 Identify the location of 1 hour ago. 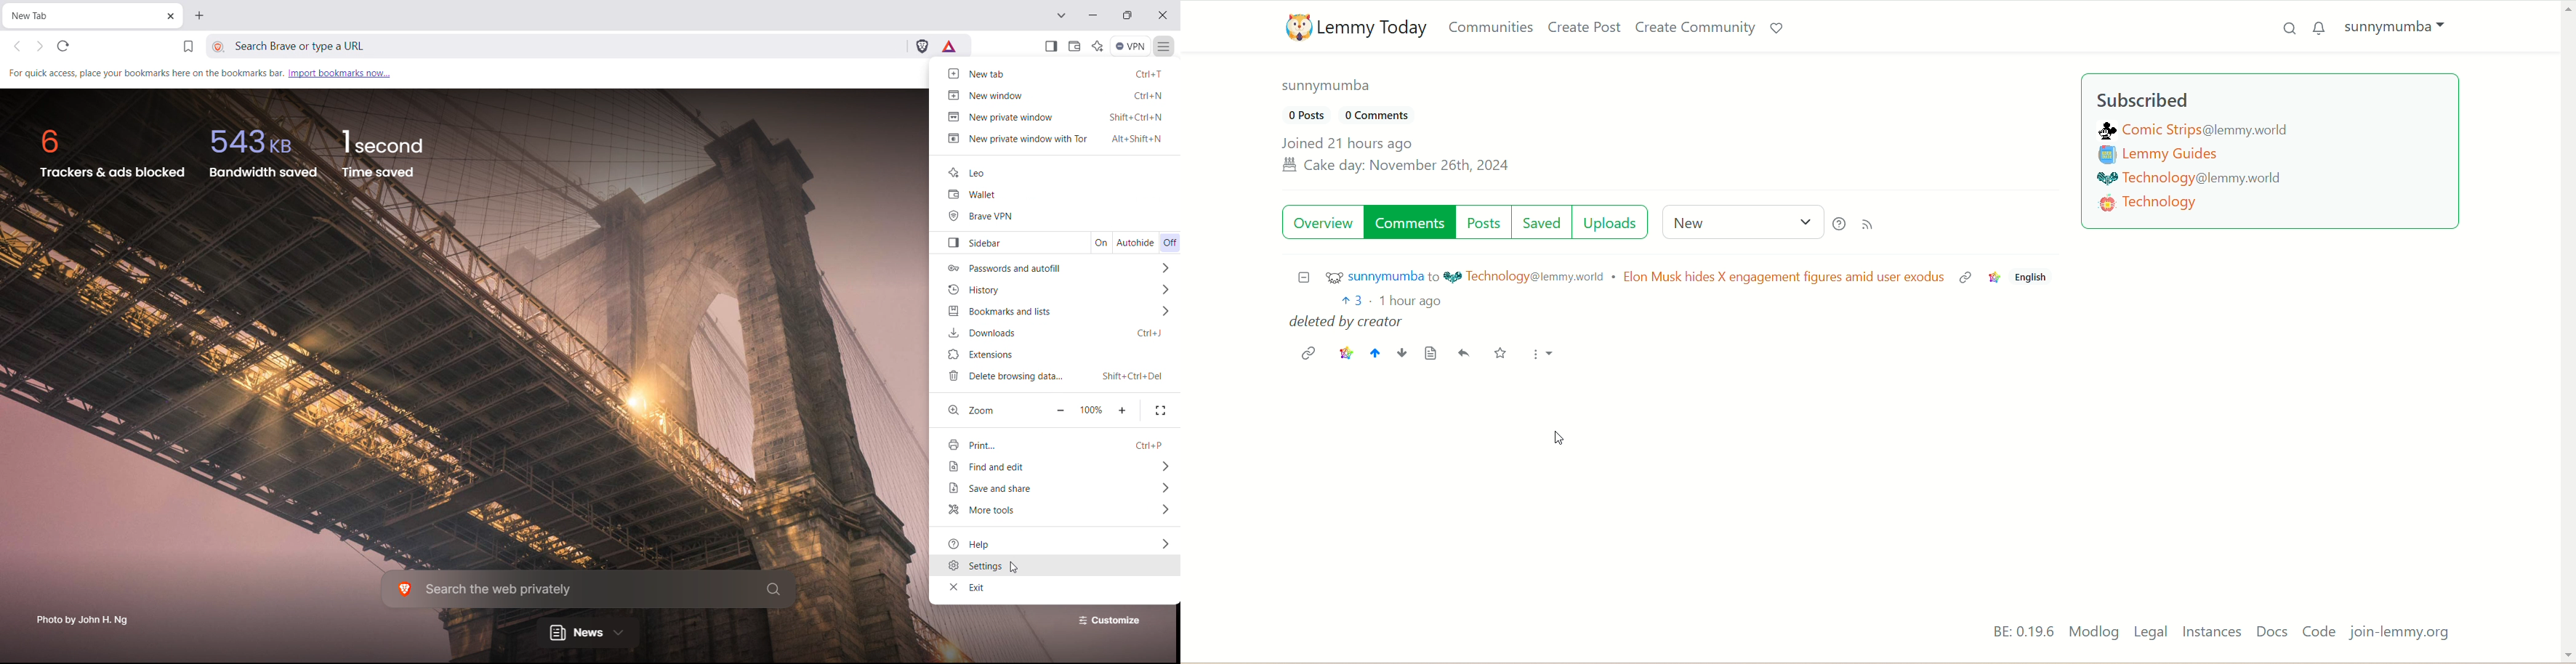
(1414, 300).